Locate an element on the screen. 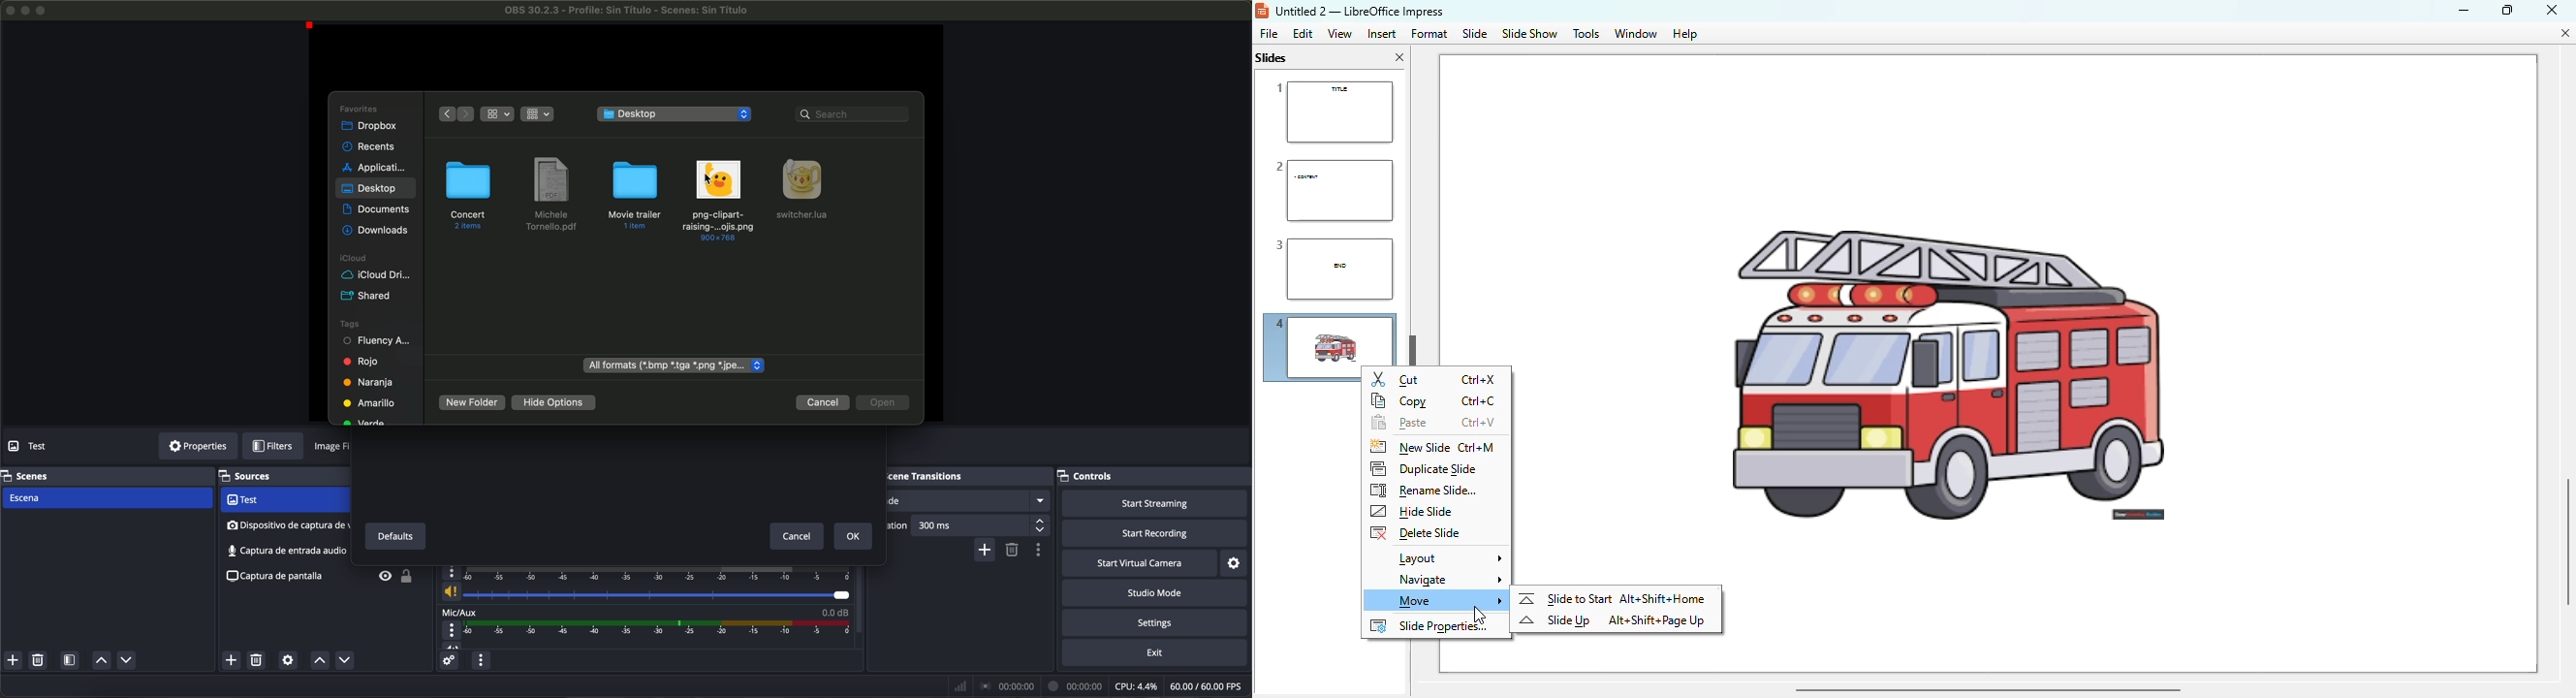  vol is located at coordinates (645, 592).